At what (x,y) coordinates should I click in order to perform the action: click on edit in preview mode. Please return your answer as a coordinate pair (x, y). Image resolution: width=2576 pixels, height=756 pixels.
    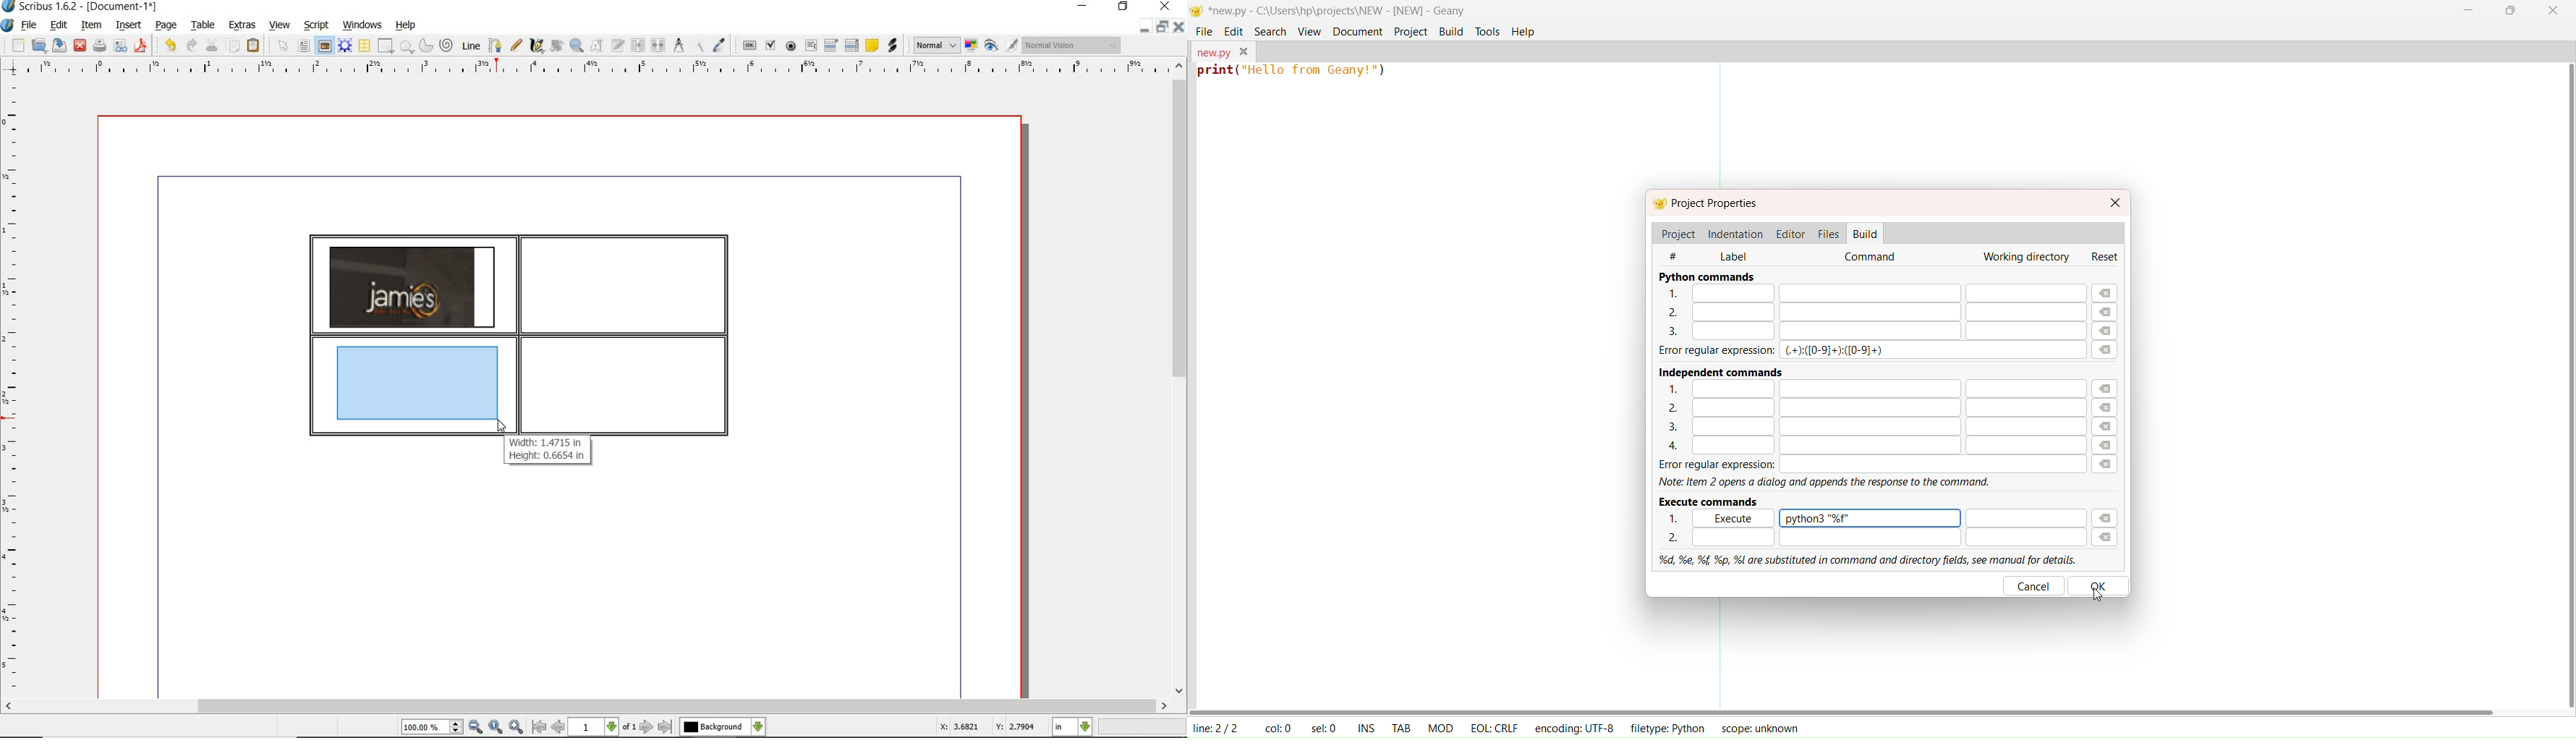
    Looking at the image, I should click on (1011, 46).